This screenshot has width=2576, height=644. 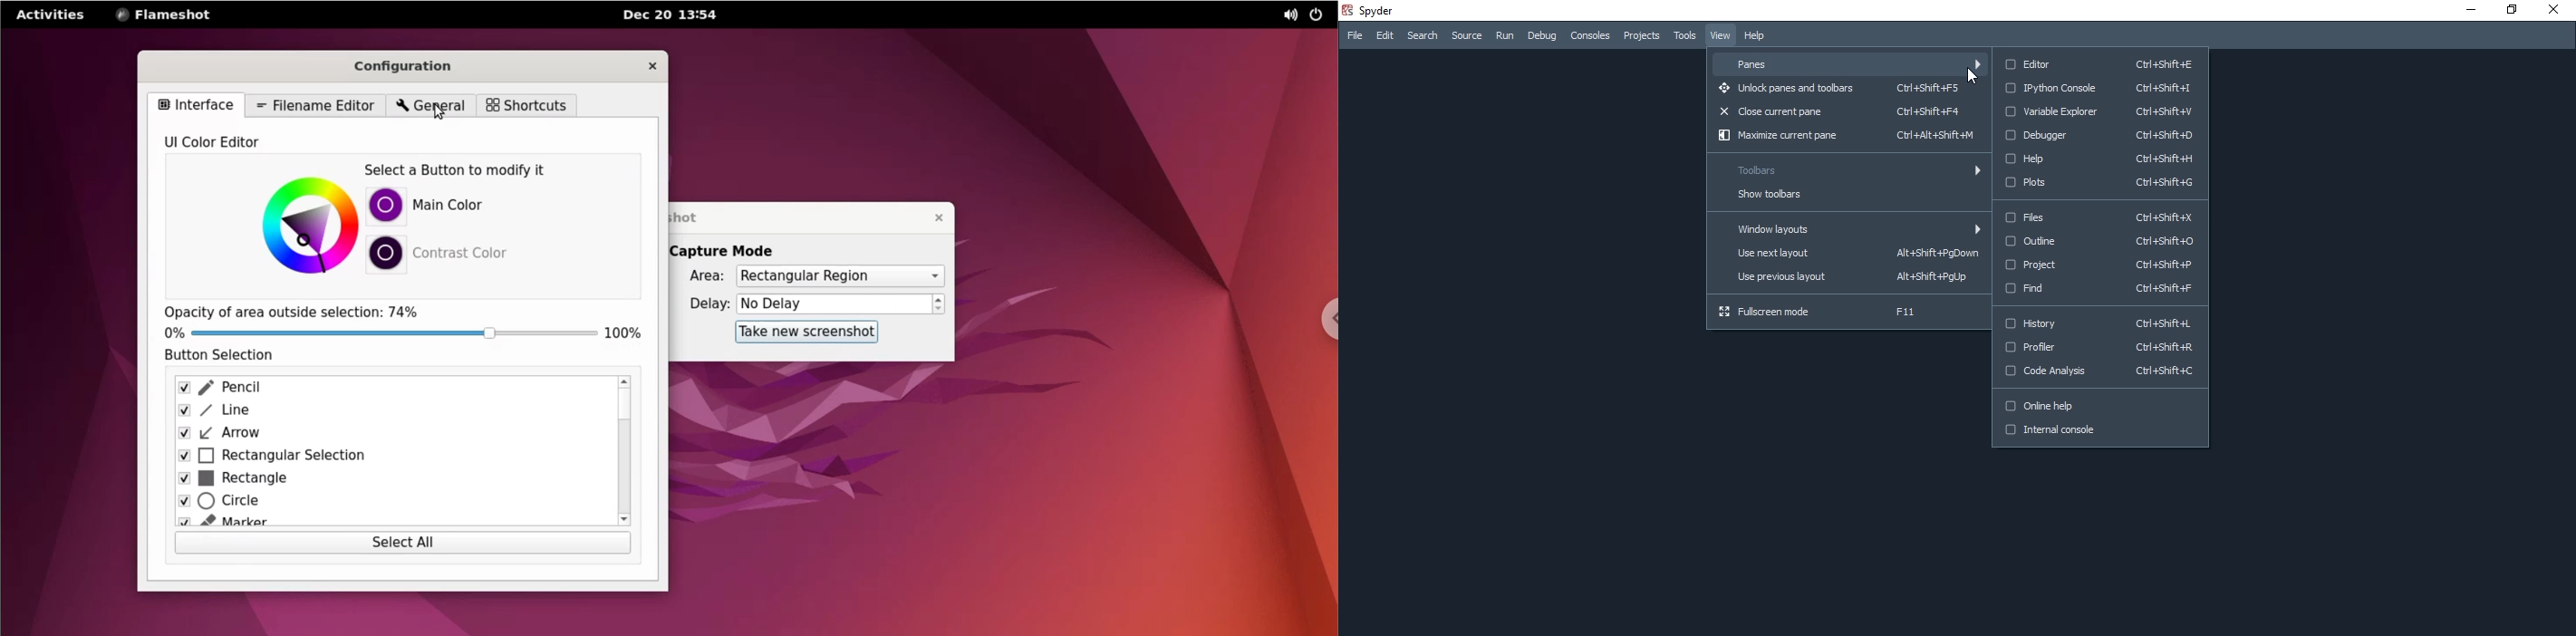 I want to click on Unlock panes and toolbars, so click(x=1844, y=89).